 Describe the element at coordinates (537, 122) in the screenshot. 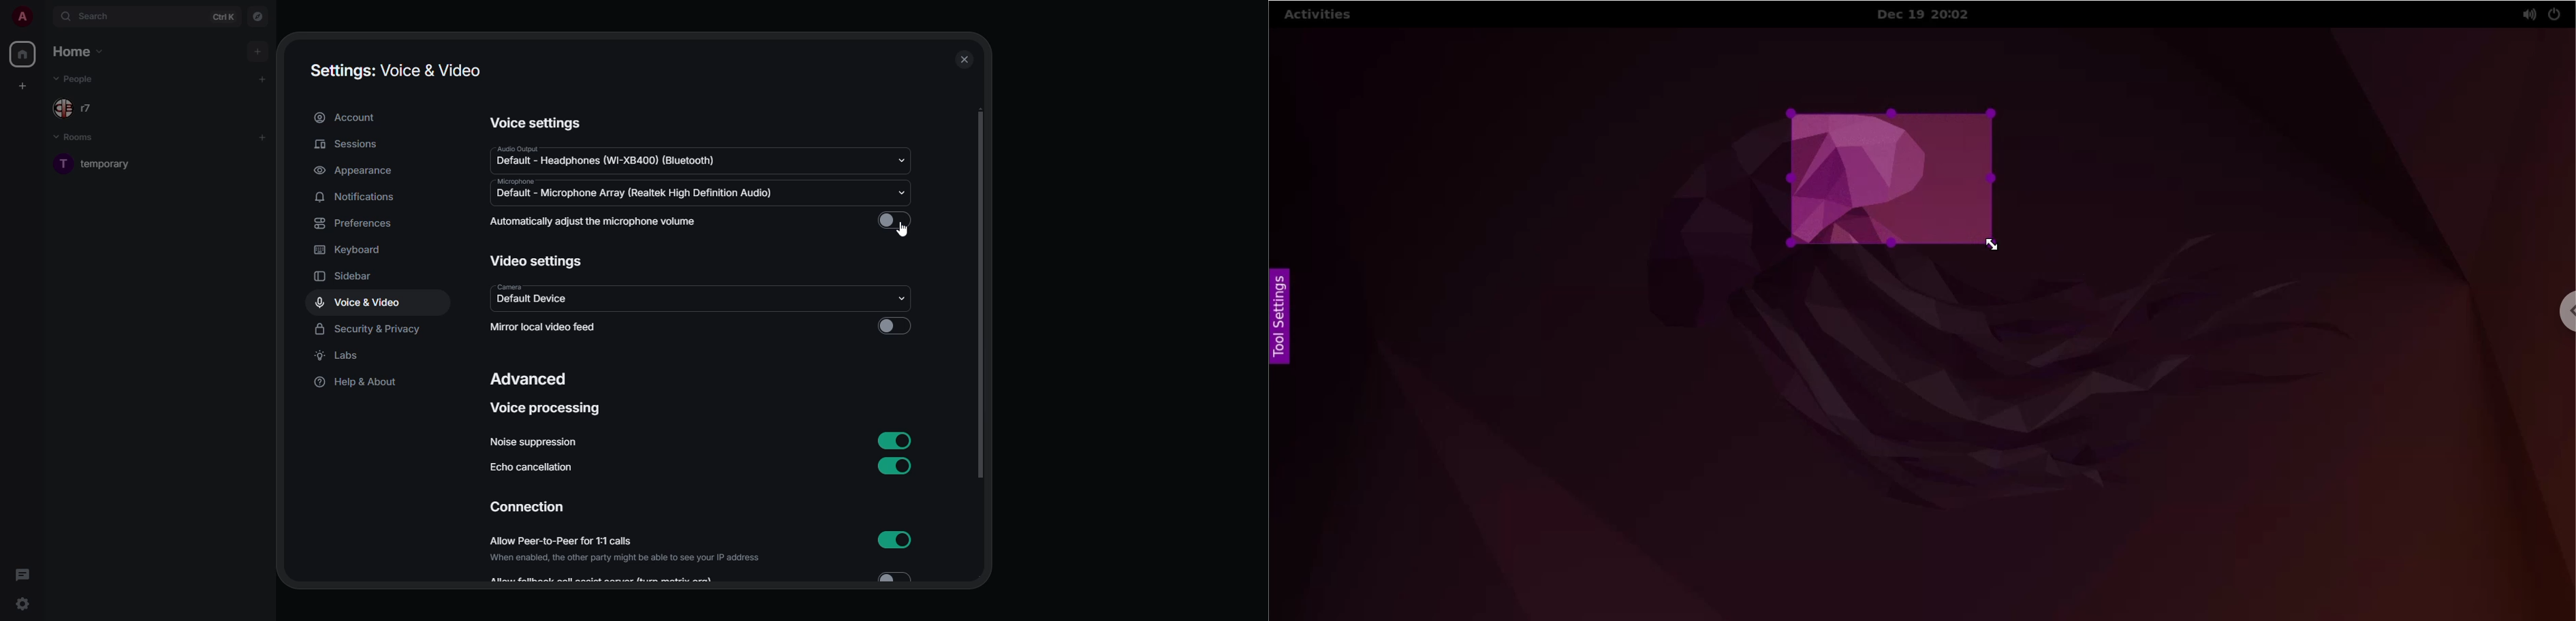

I see `voice settings` at that location.